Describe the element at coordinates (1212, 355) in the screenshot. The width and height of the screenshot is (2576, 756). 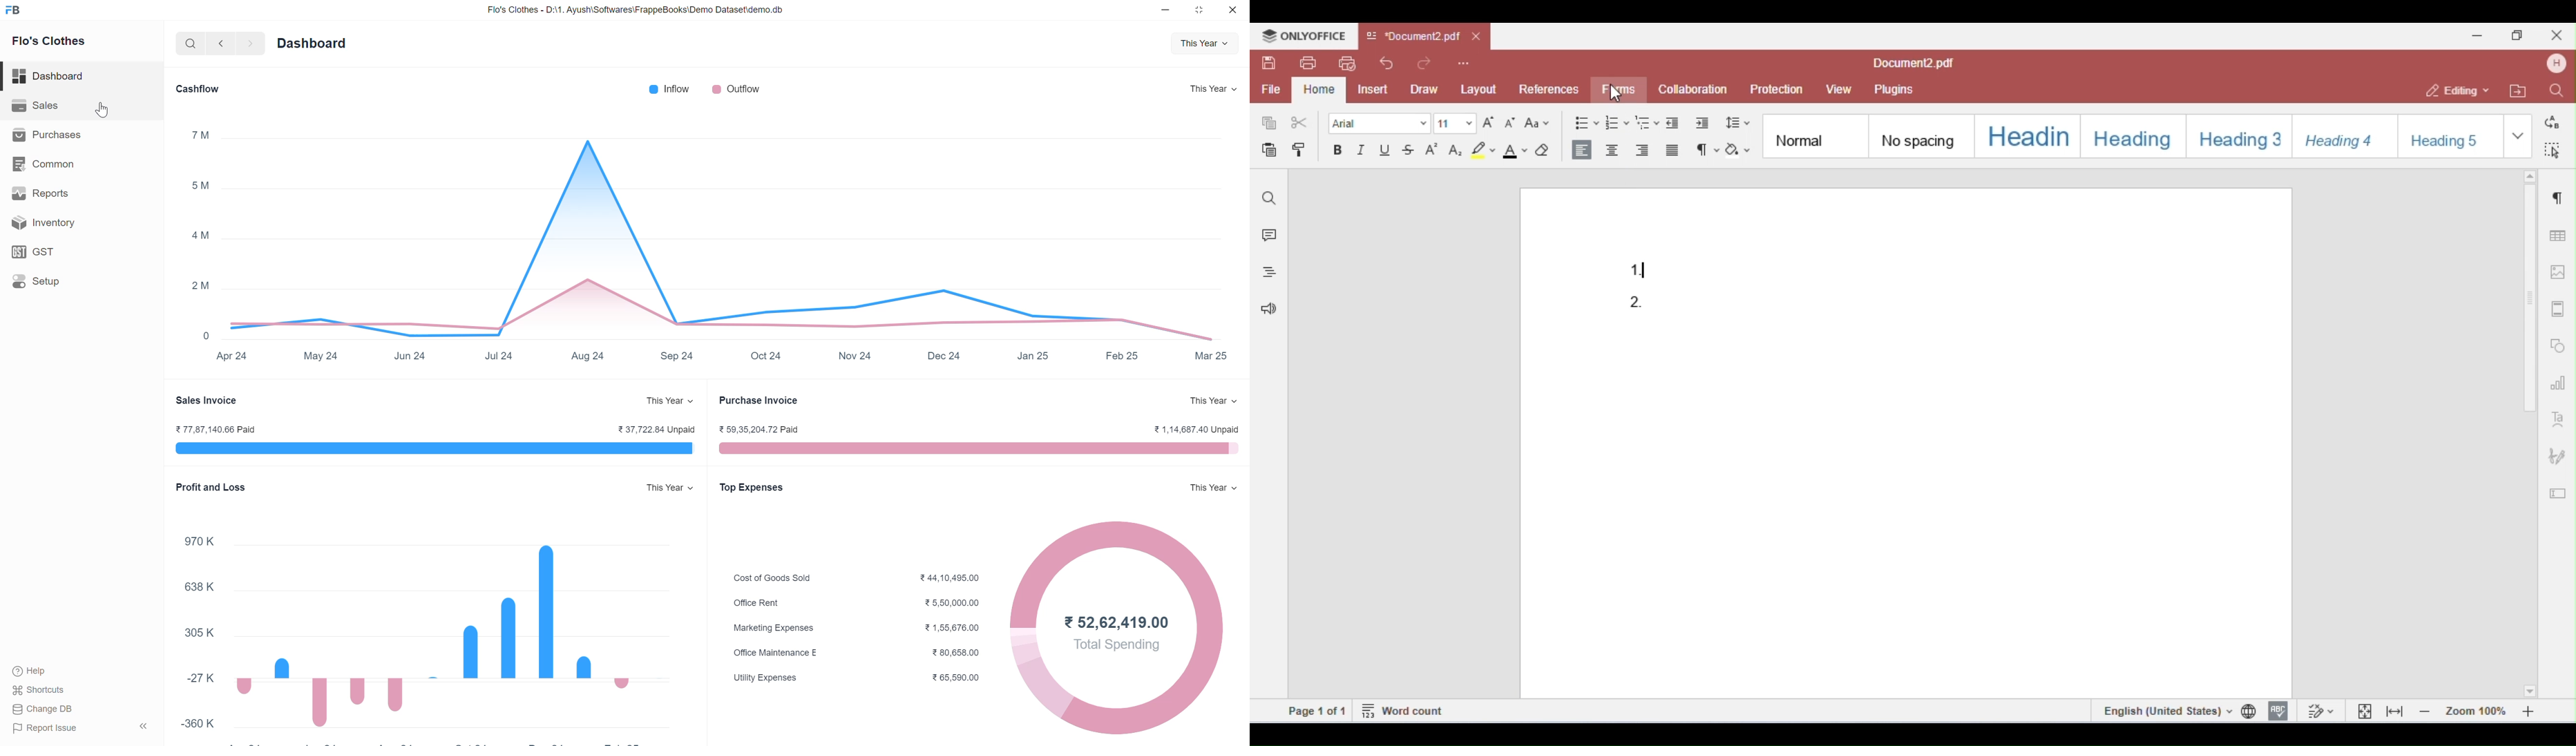
I see `Mar 25` at that location.